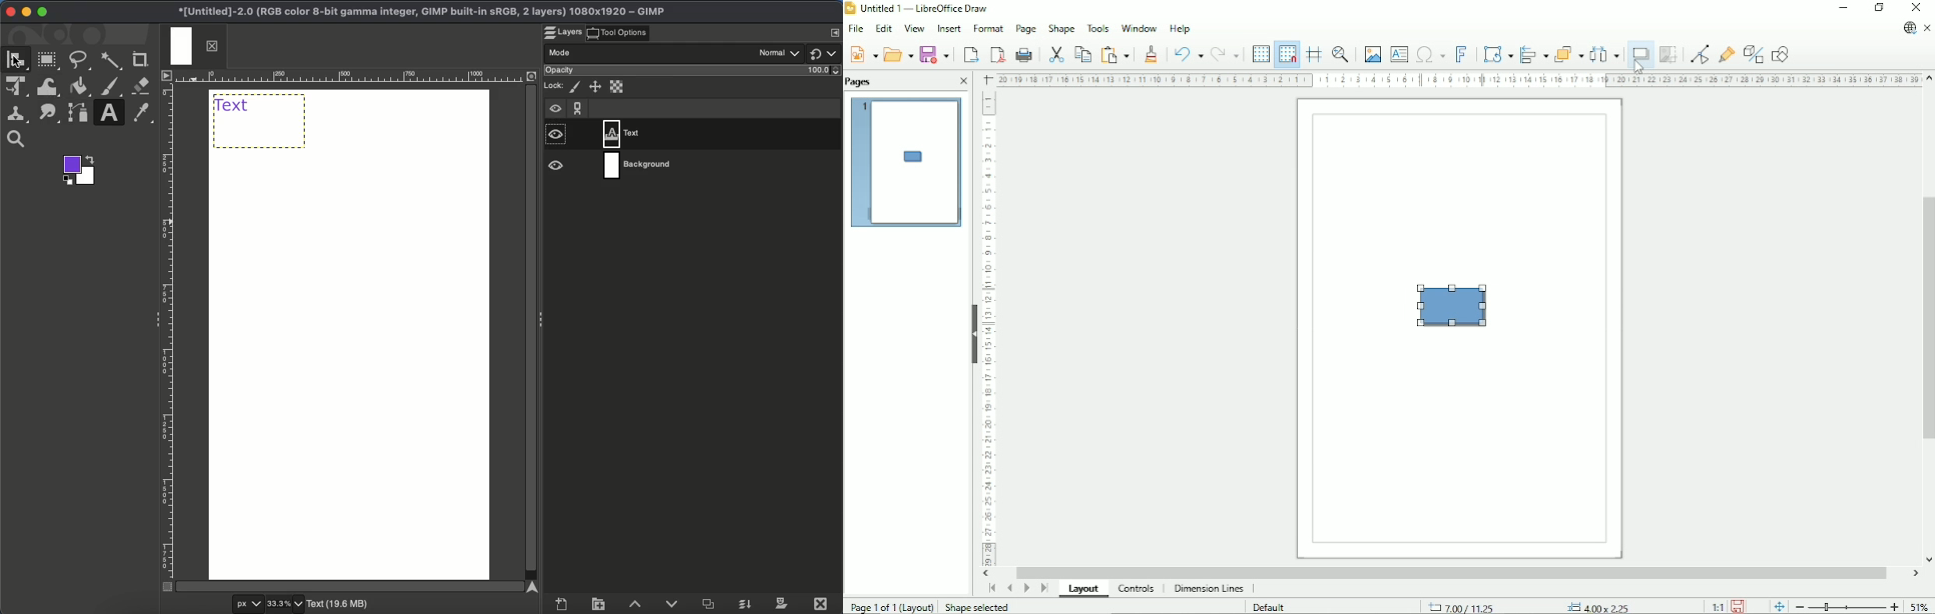 The height and width of the screenshot is (616, 1960). What do you see at coordinates (19, 61) in the screenshot?
I see `A` at bounding box center [19, 61].